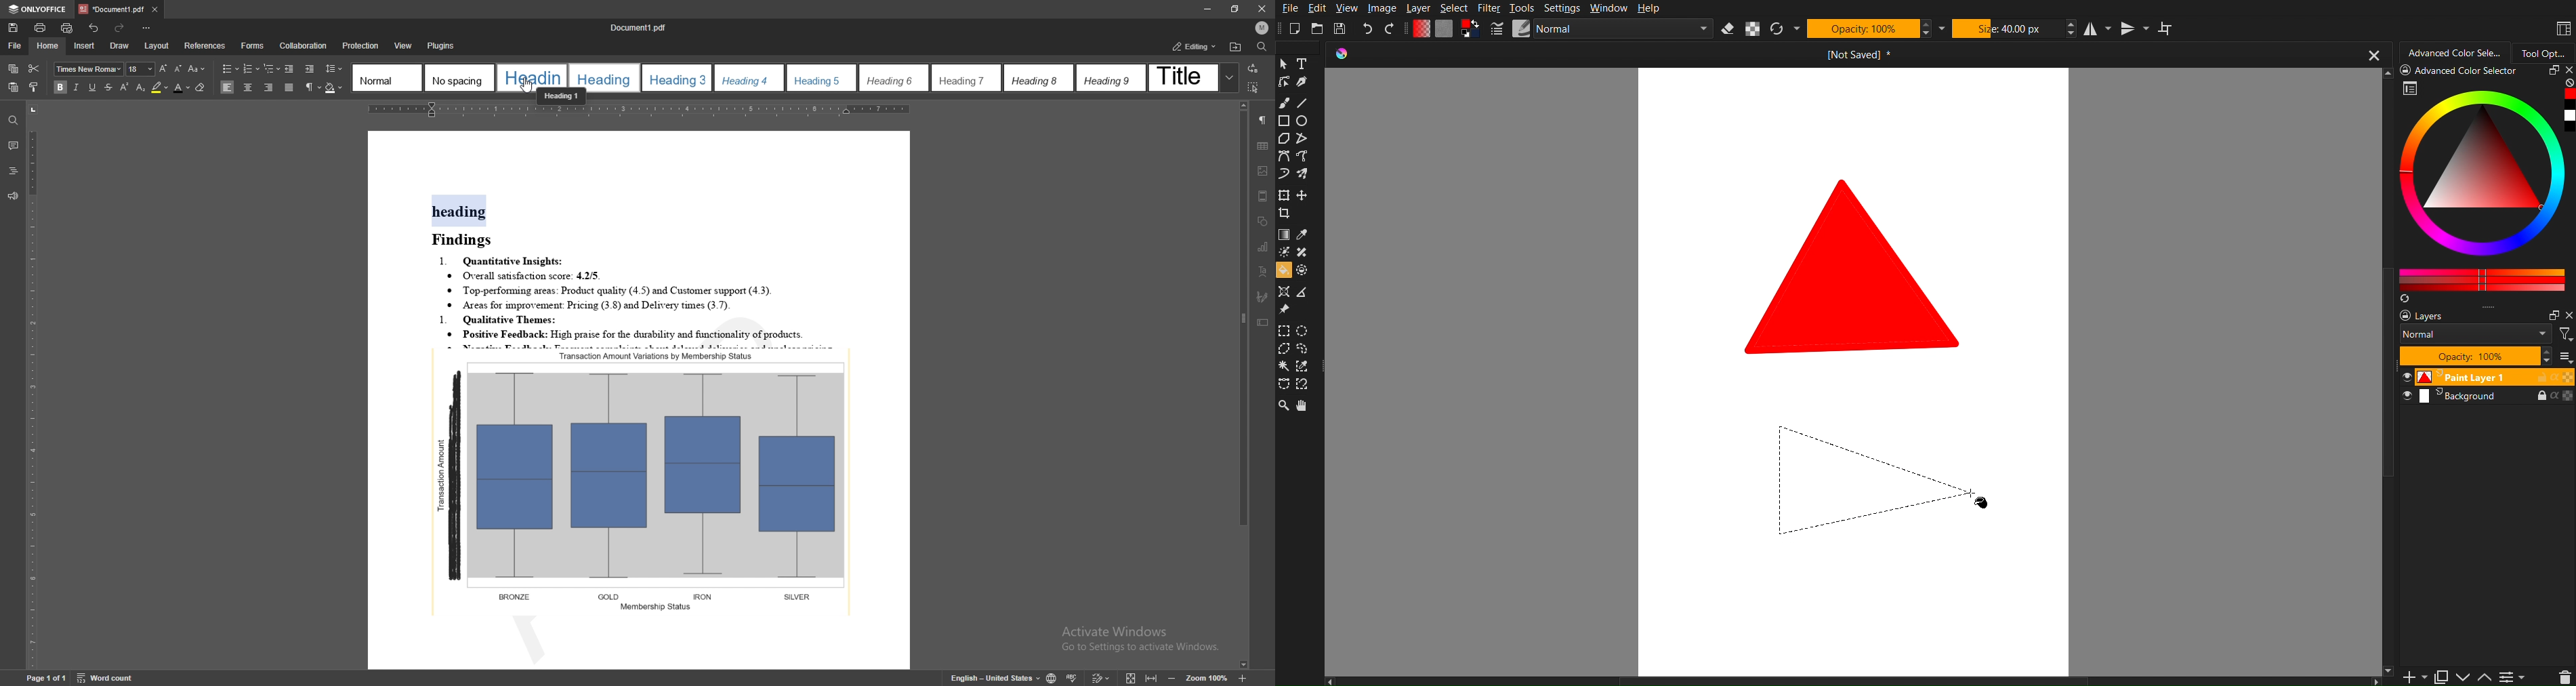 The image size is (2576, 700). Describe the element at coordinates (121, 29) in the screenshot. I see `redo` at that location.